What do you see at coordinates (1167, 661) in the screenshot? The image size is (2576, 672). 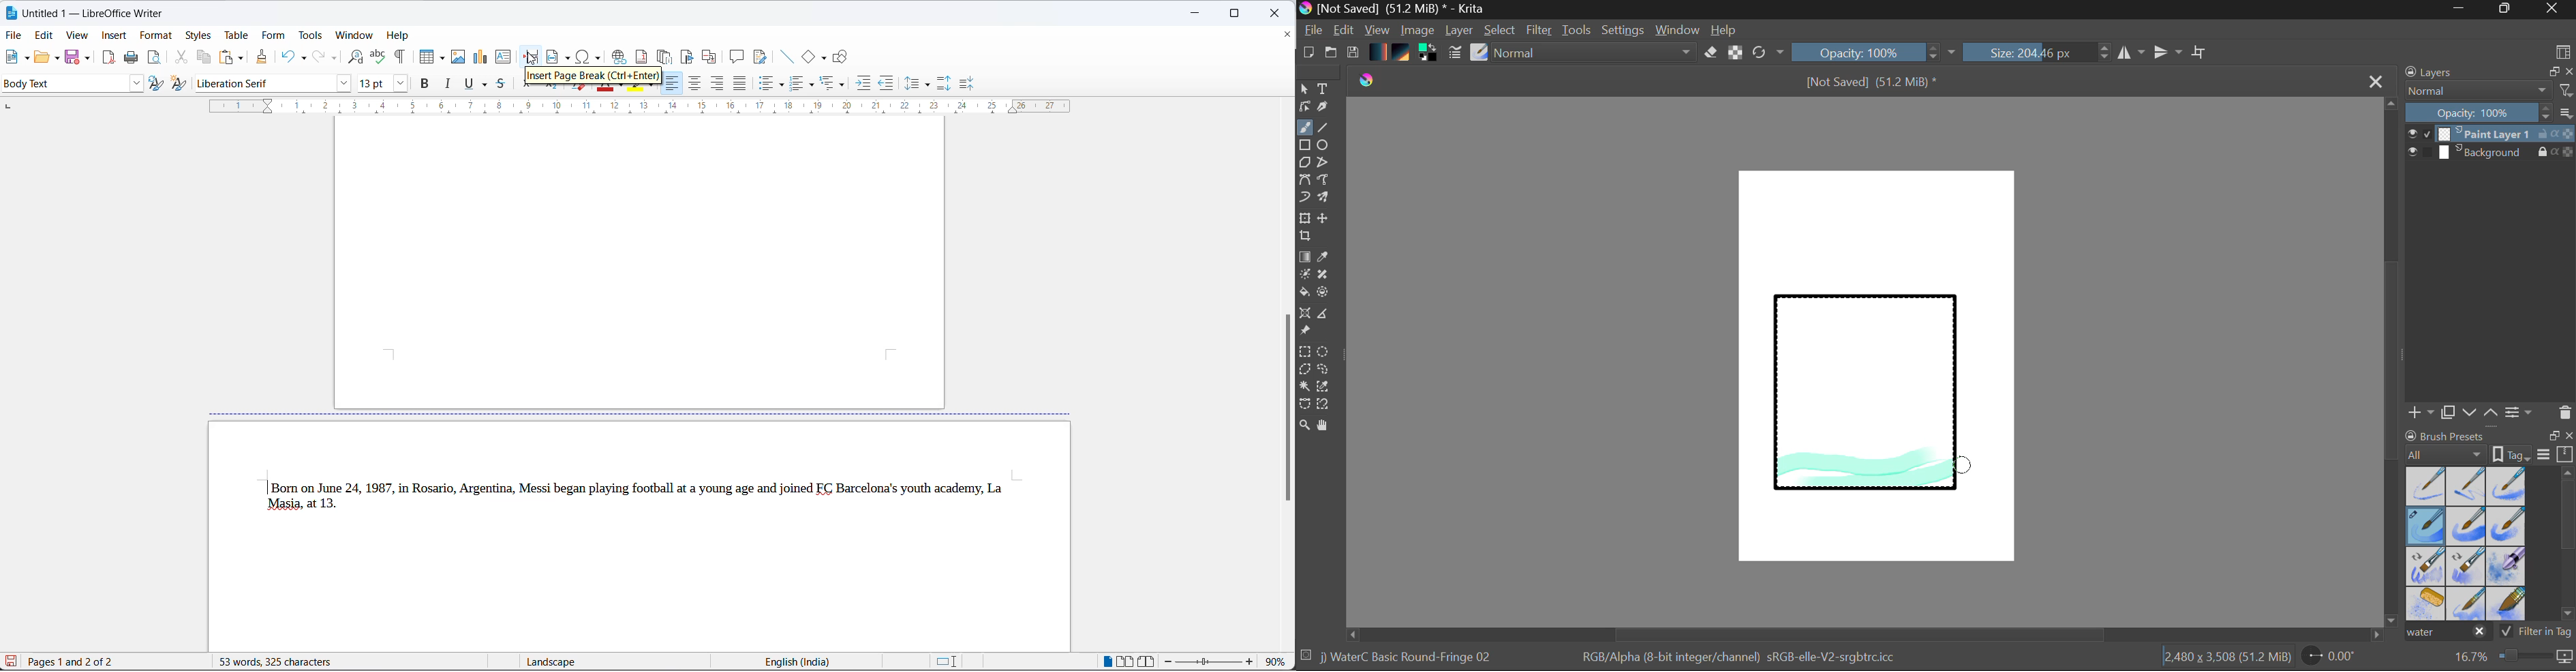 I see `zoom decrease` at bounding box center [1167, 661].